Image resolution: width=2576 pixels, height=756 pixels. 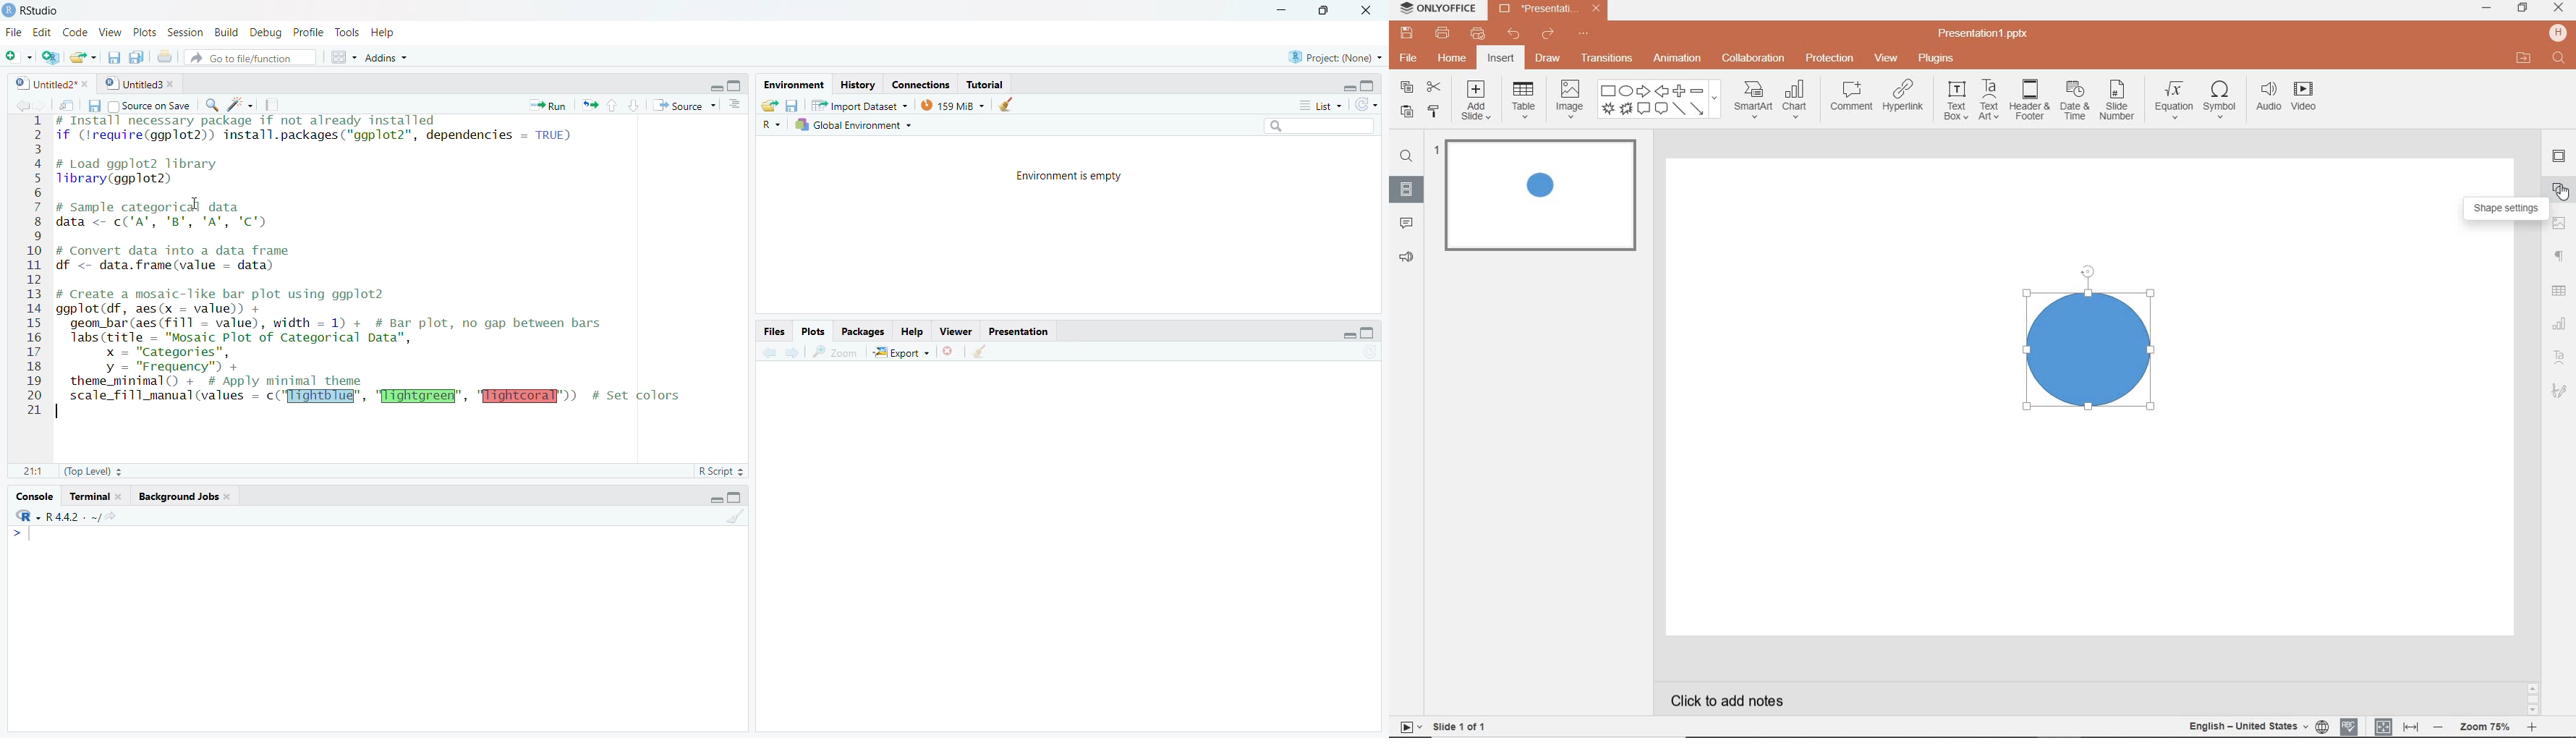 I want to click on hp, so click(x=2556, y=33).